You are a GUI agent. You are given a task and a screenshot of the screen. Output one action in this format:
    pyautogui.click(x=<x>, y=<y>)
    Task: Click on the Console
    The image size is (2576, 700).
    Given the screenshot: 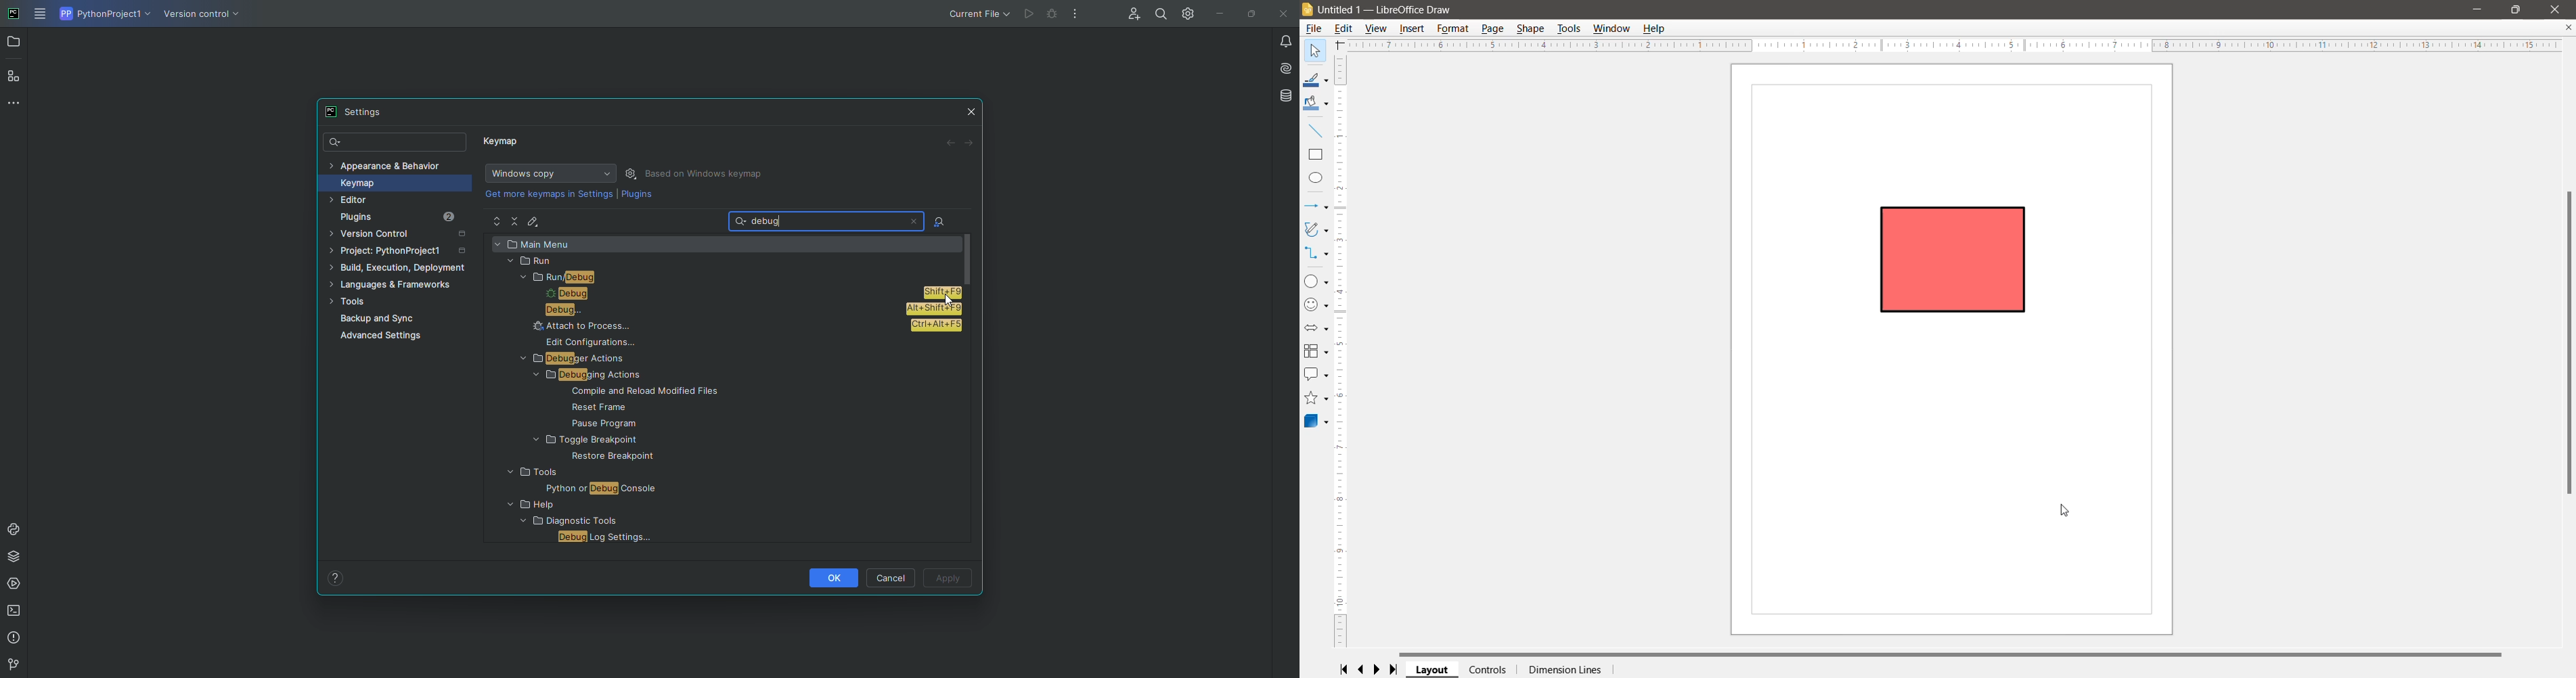 What is the action you would take?
    pyautogui.click(x=14, y=529)
    